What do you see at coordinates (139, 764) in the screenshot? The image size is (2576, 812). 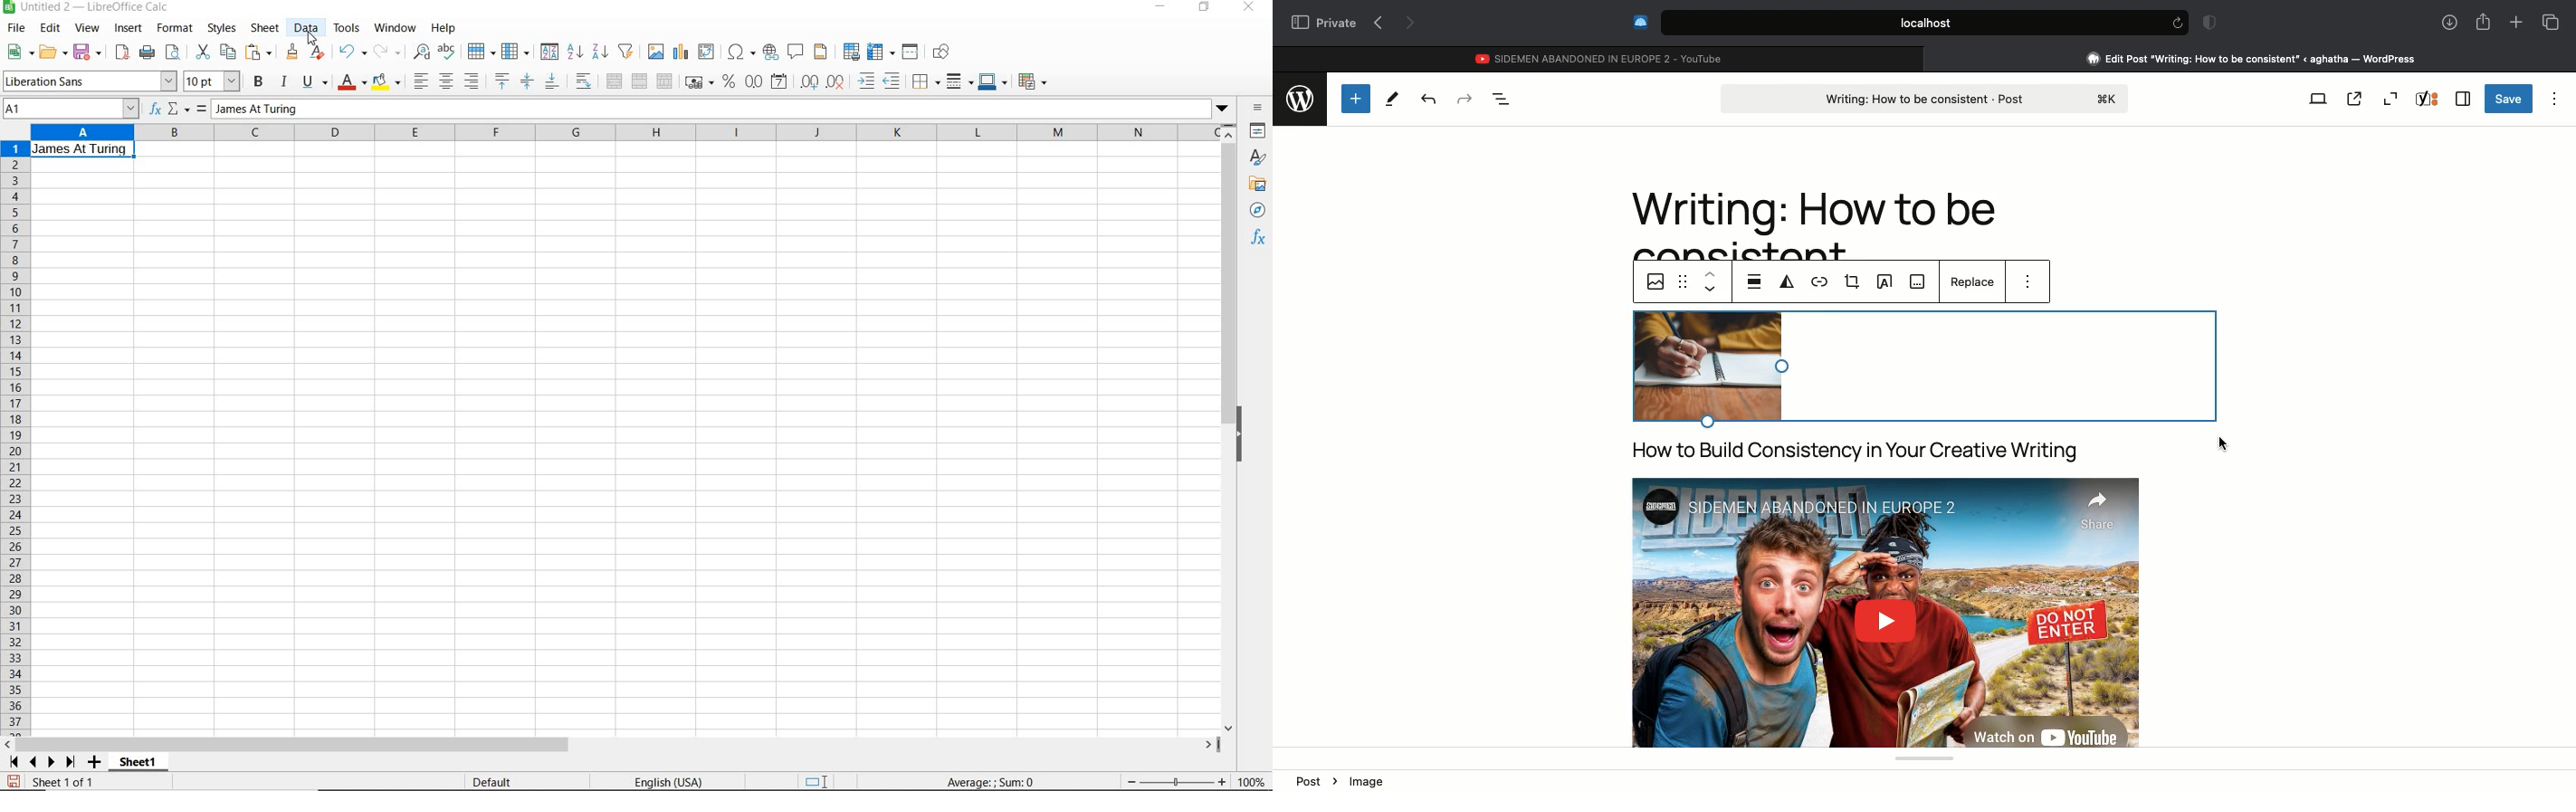 I see `sheet1` at bounding box center [139, 764].